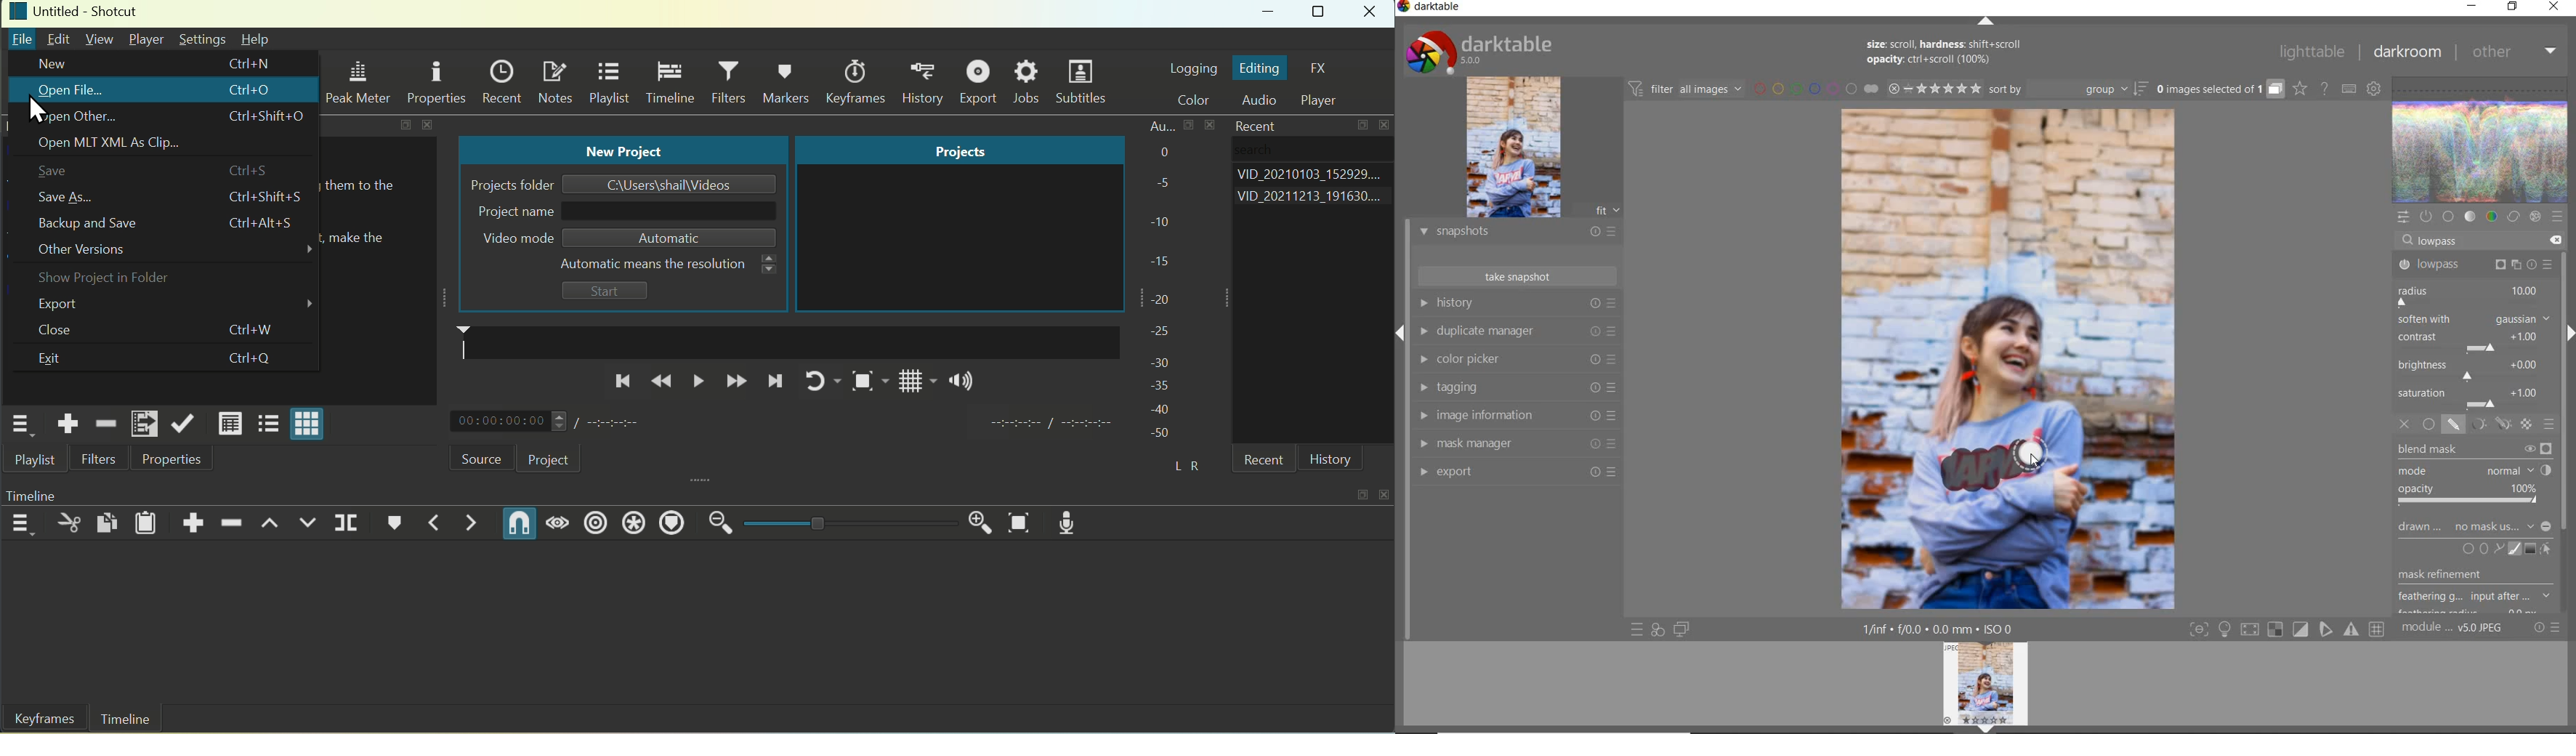 This screenshot has height=756, width=2576. What do you see at coordinates (390, 525) in the screenshot?
I see `Marker` at bounding box center [390, 525].